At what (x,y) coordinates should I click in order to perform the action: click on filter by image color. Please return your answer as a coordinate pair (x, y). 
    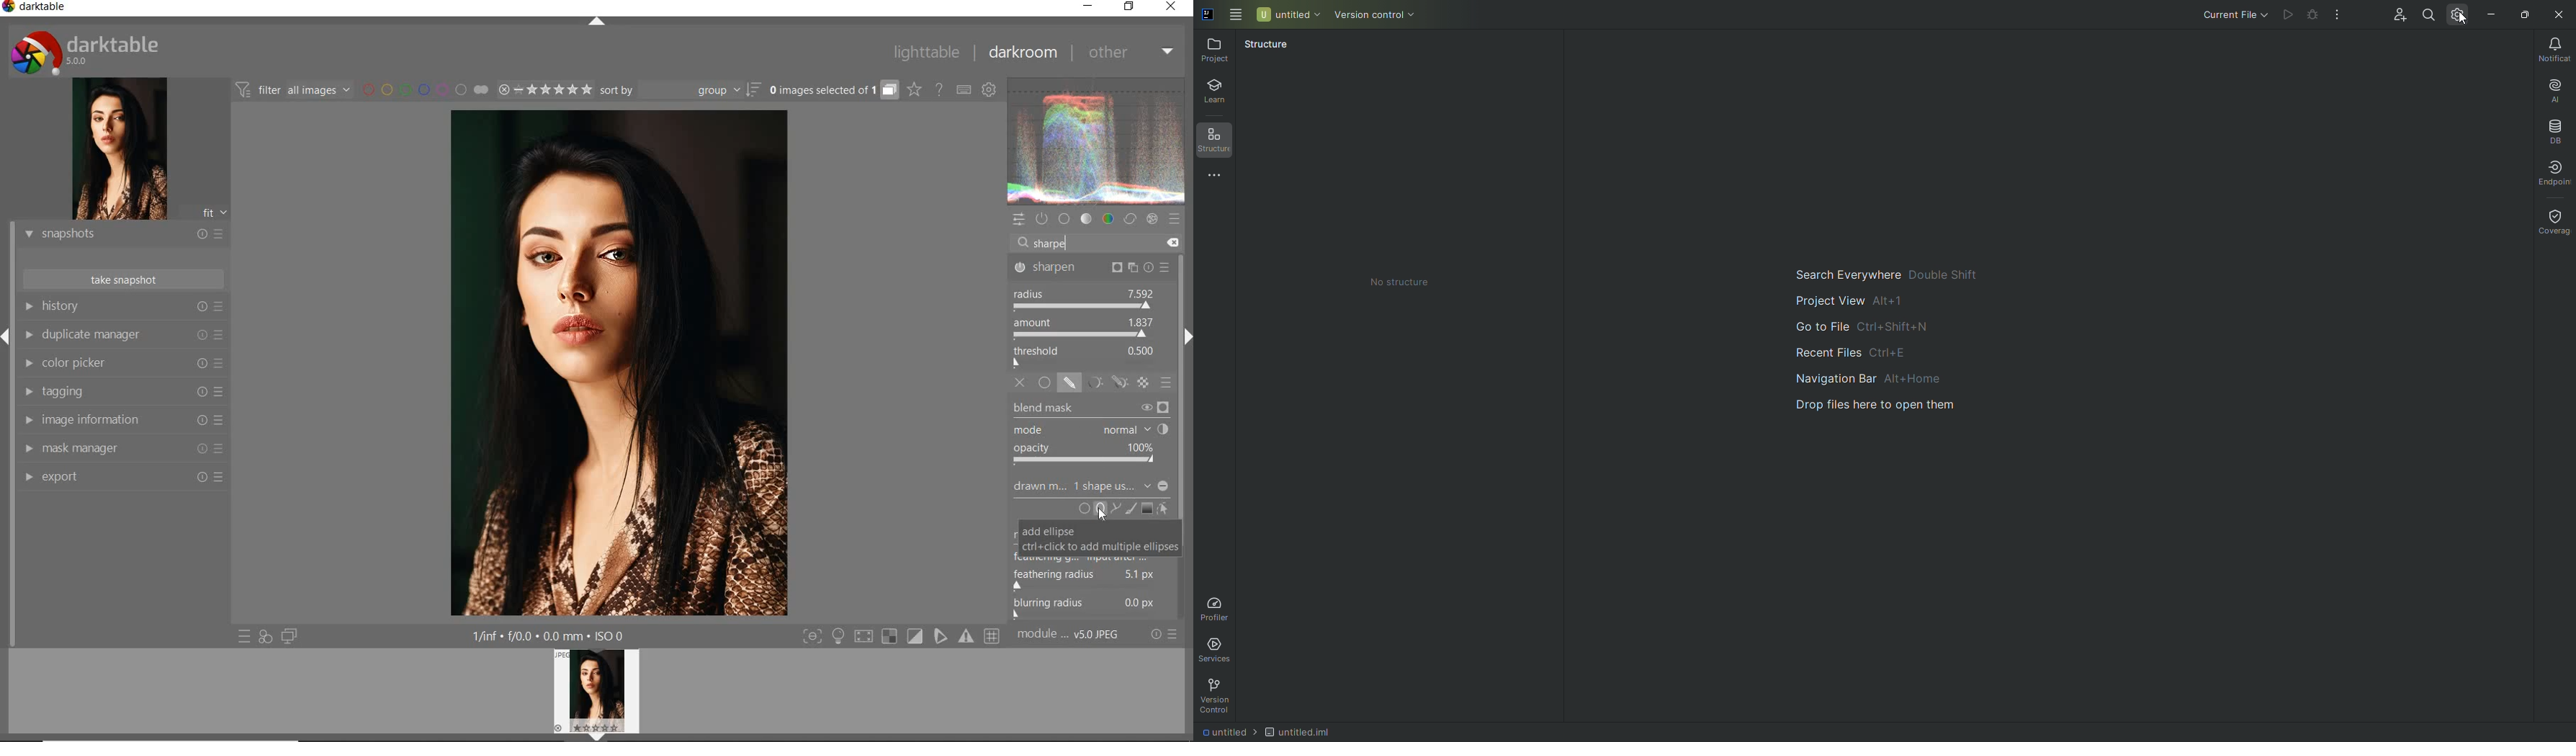
    Looking at the image, I should click on (425, 89).